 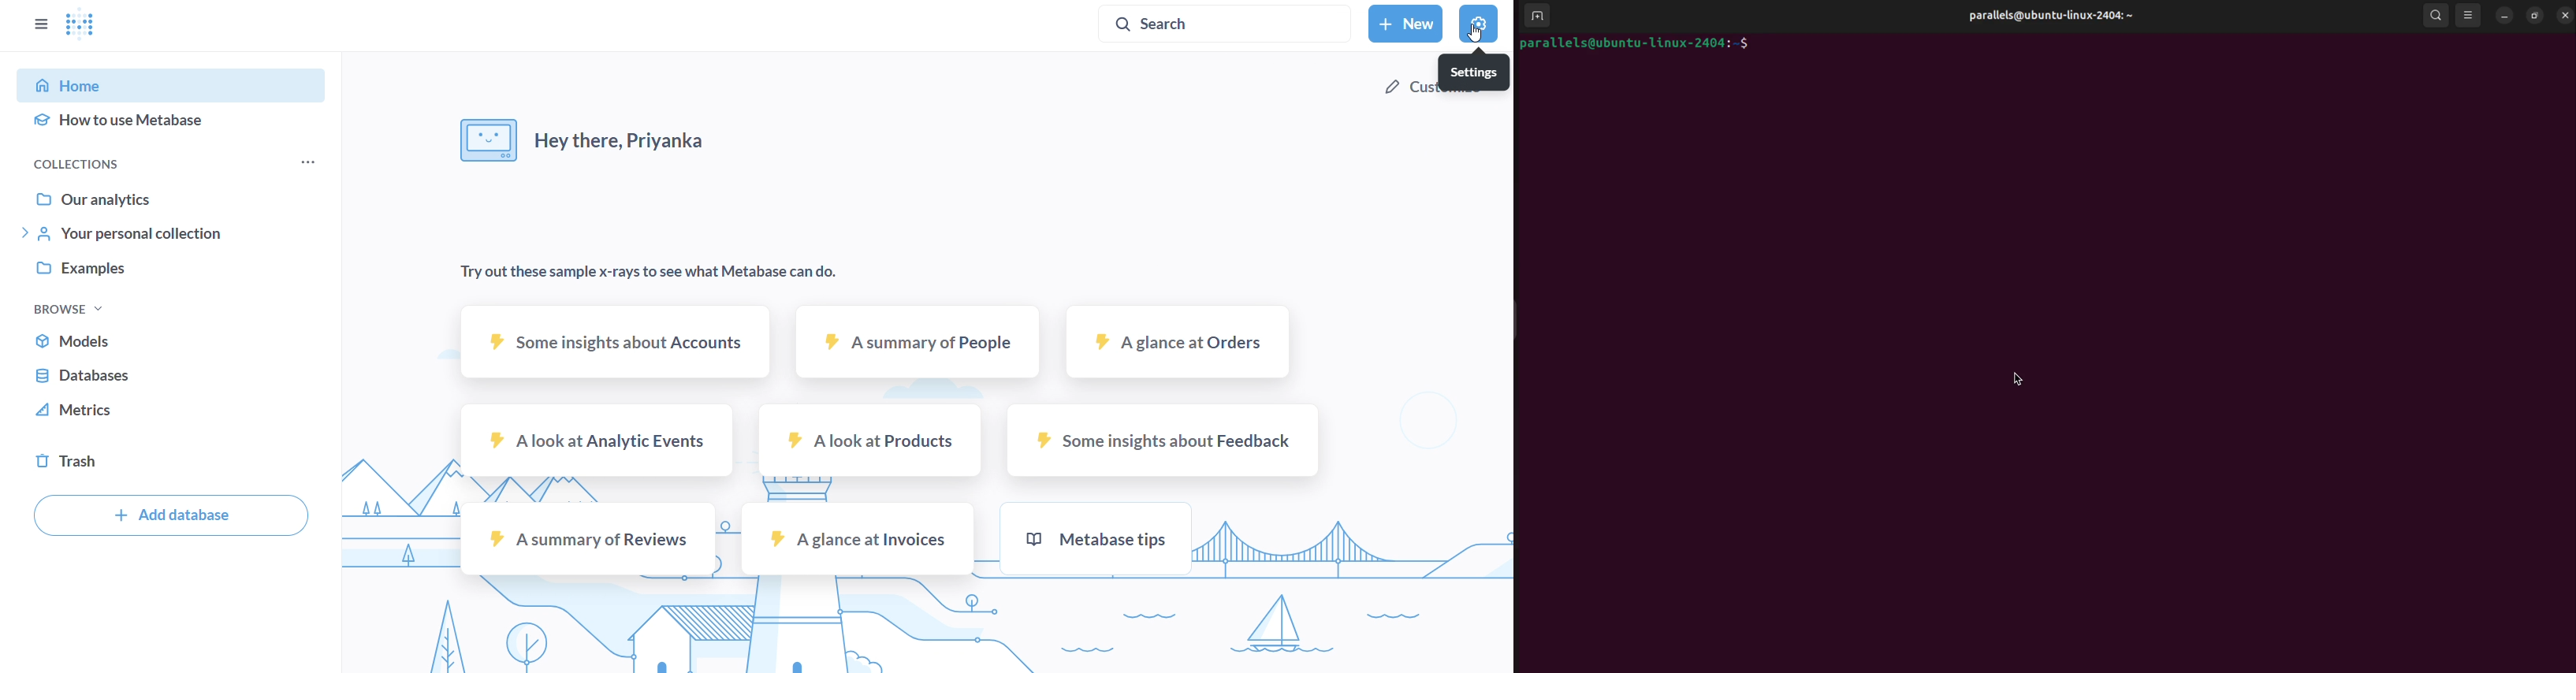 I want to click on Cursor, so click(x=1476, y=37).